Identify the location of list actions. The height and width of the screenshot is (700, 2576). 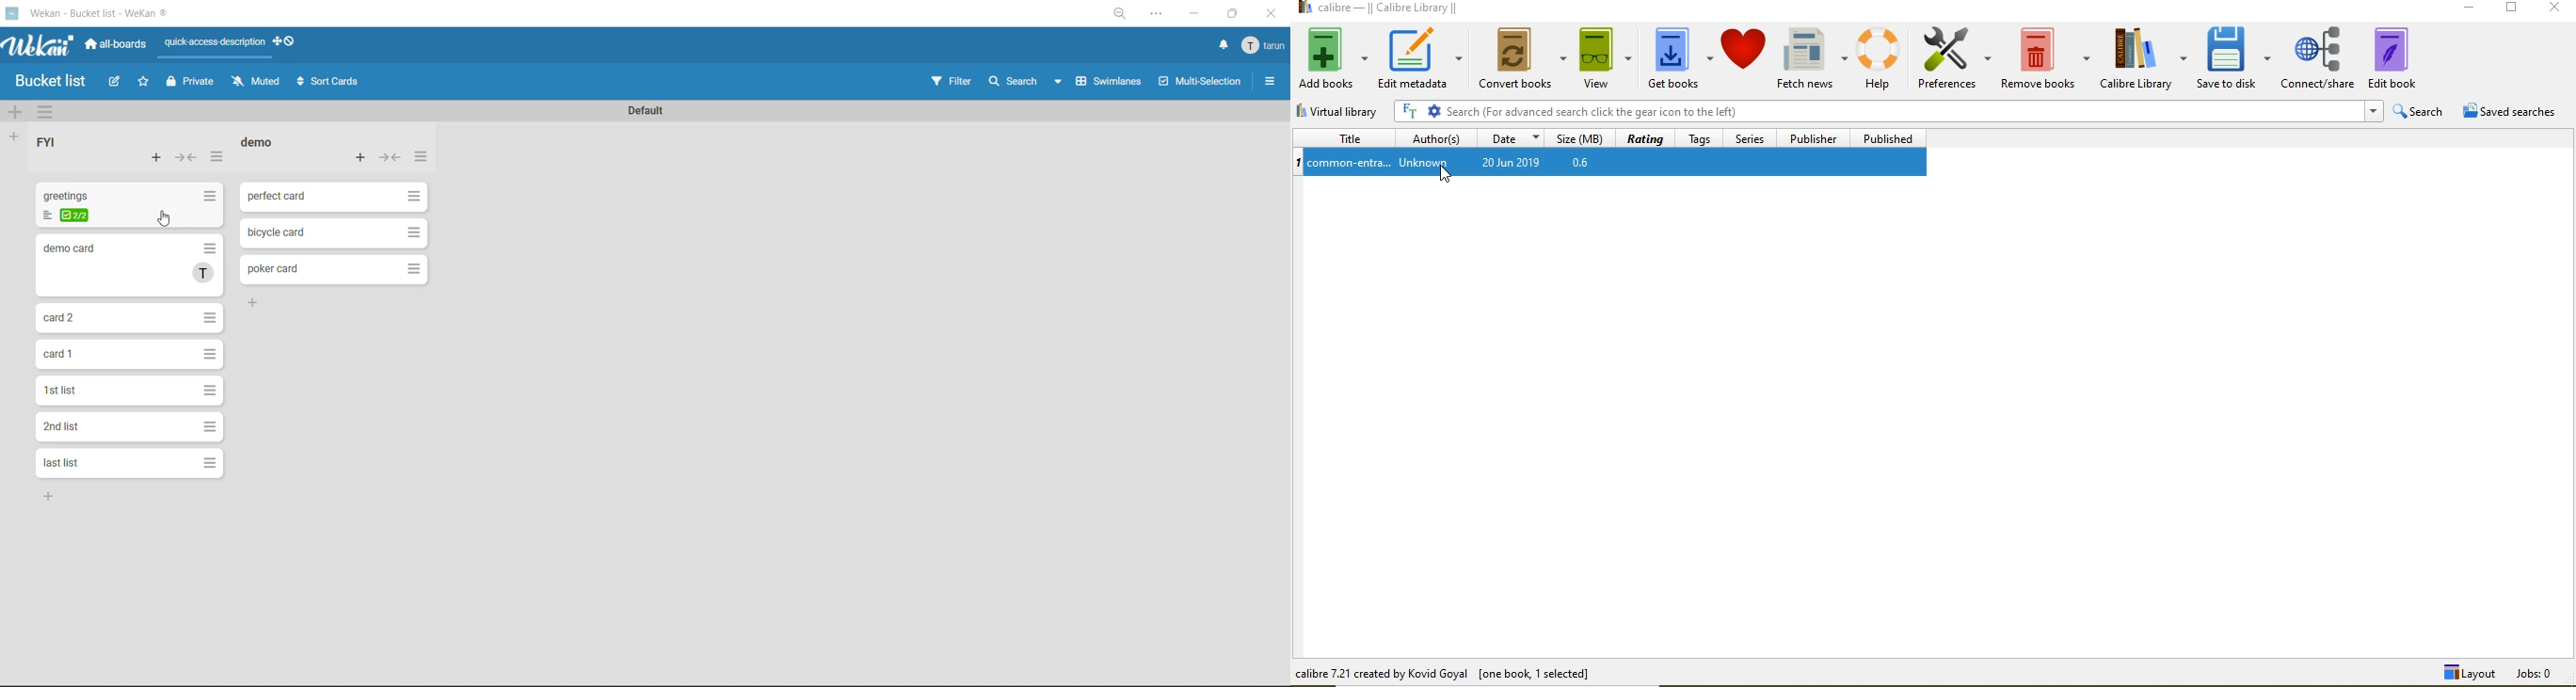
(420, 158).